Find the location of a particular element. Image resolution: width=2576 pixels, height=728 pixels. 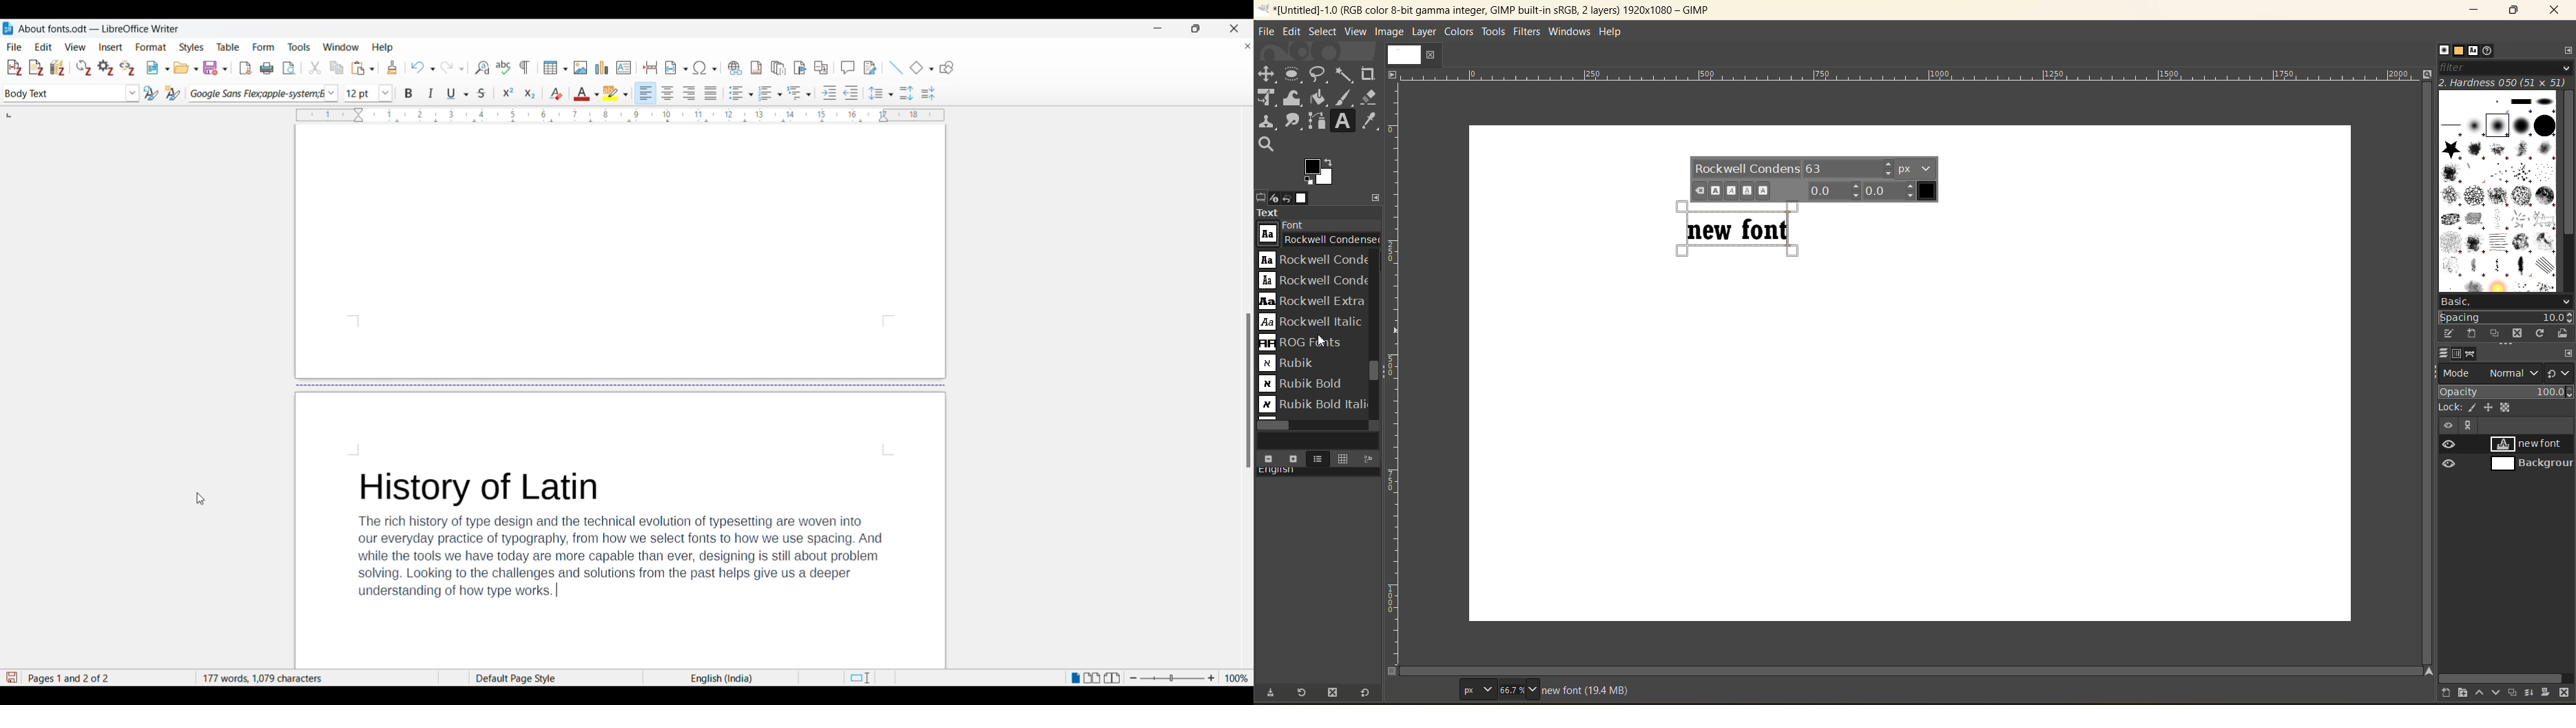

basic is located at coordinates (2506, 302).